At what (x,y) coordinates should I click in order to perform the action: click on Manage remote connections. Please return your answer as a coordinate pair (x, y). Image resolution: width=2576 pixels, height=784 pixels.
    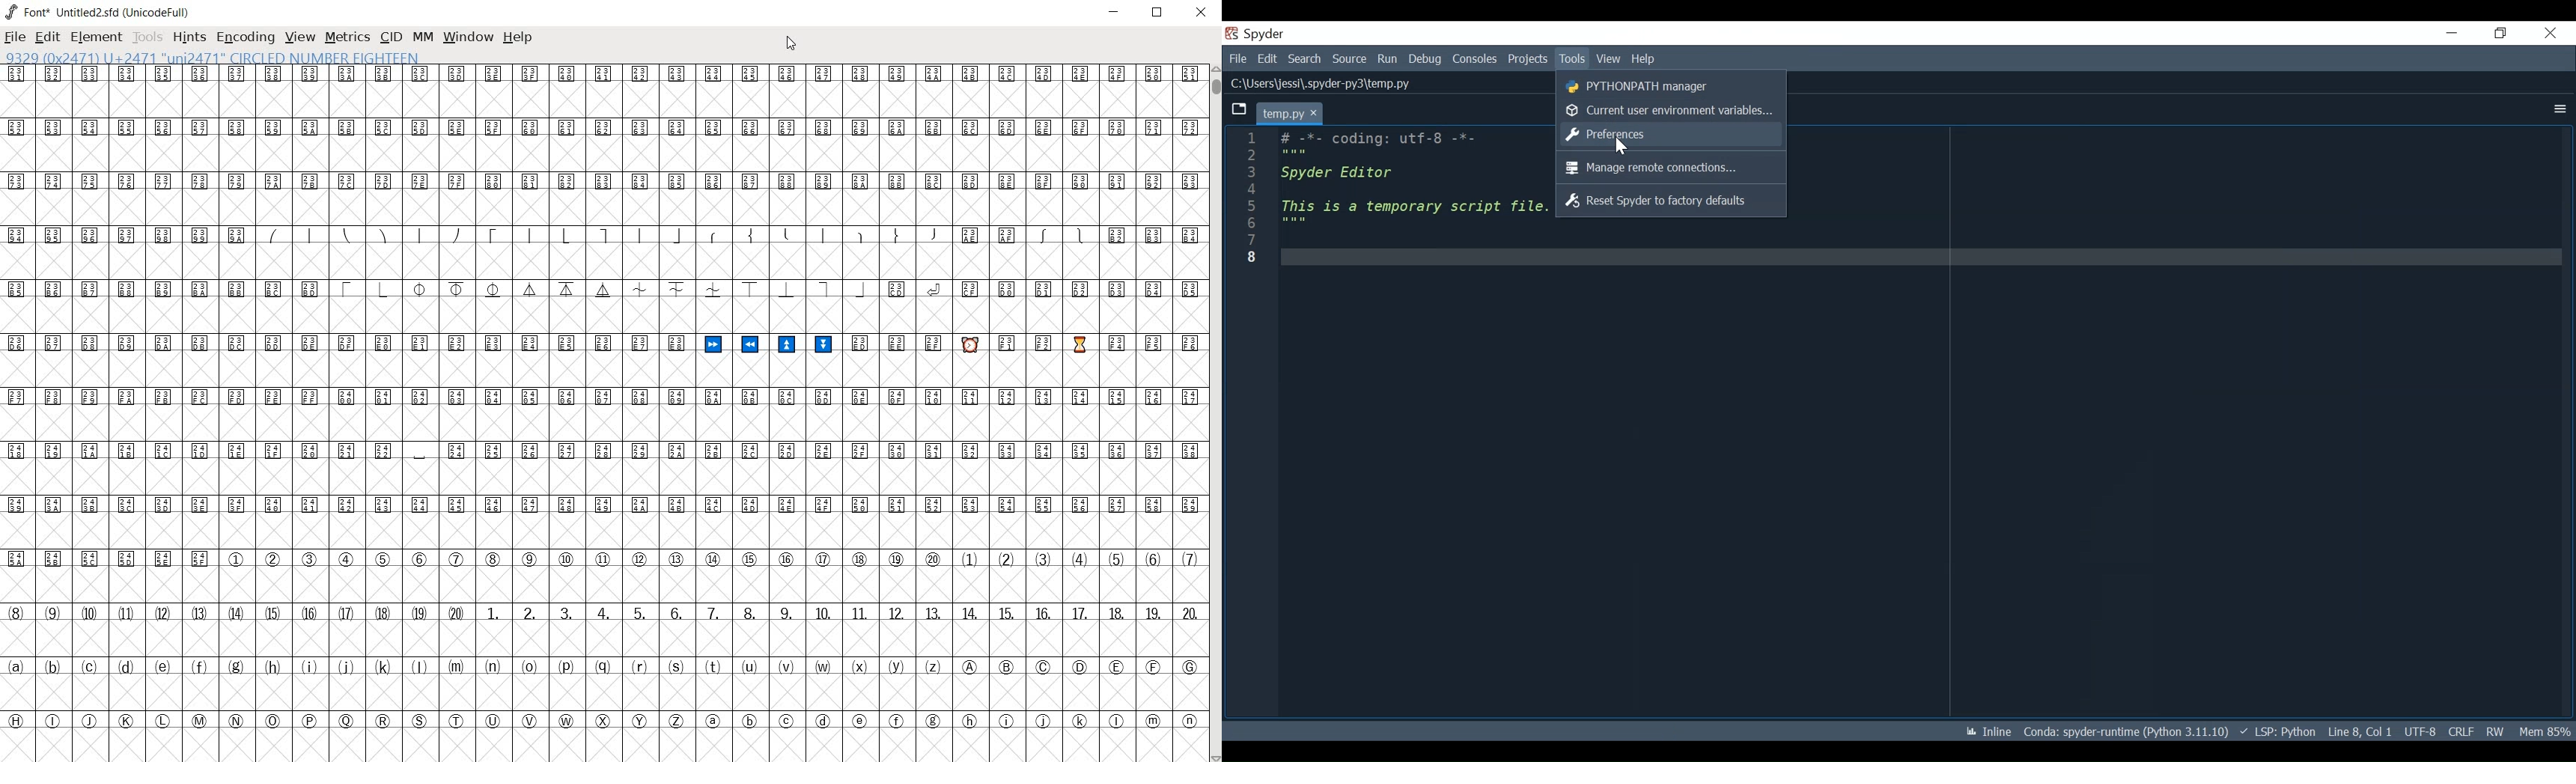
    Looking at the image, I should click on (1672, 168).